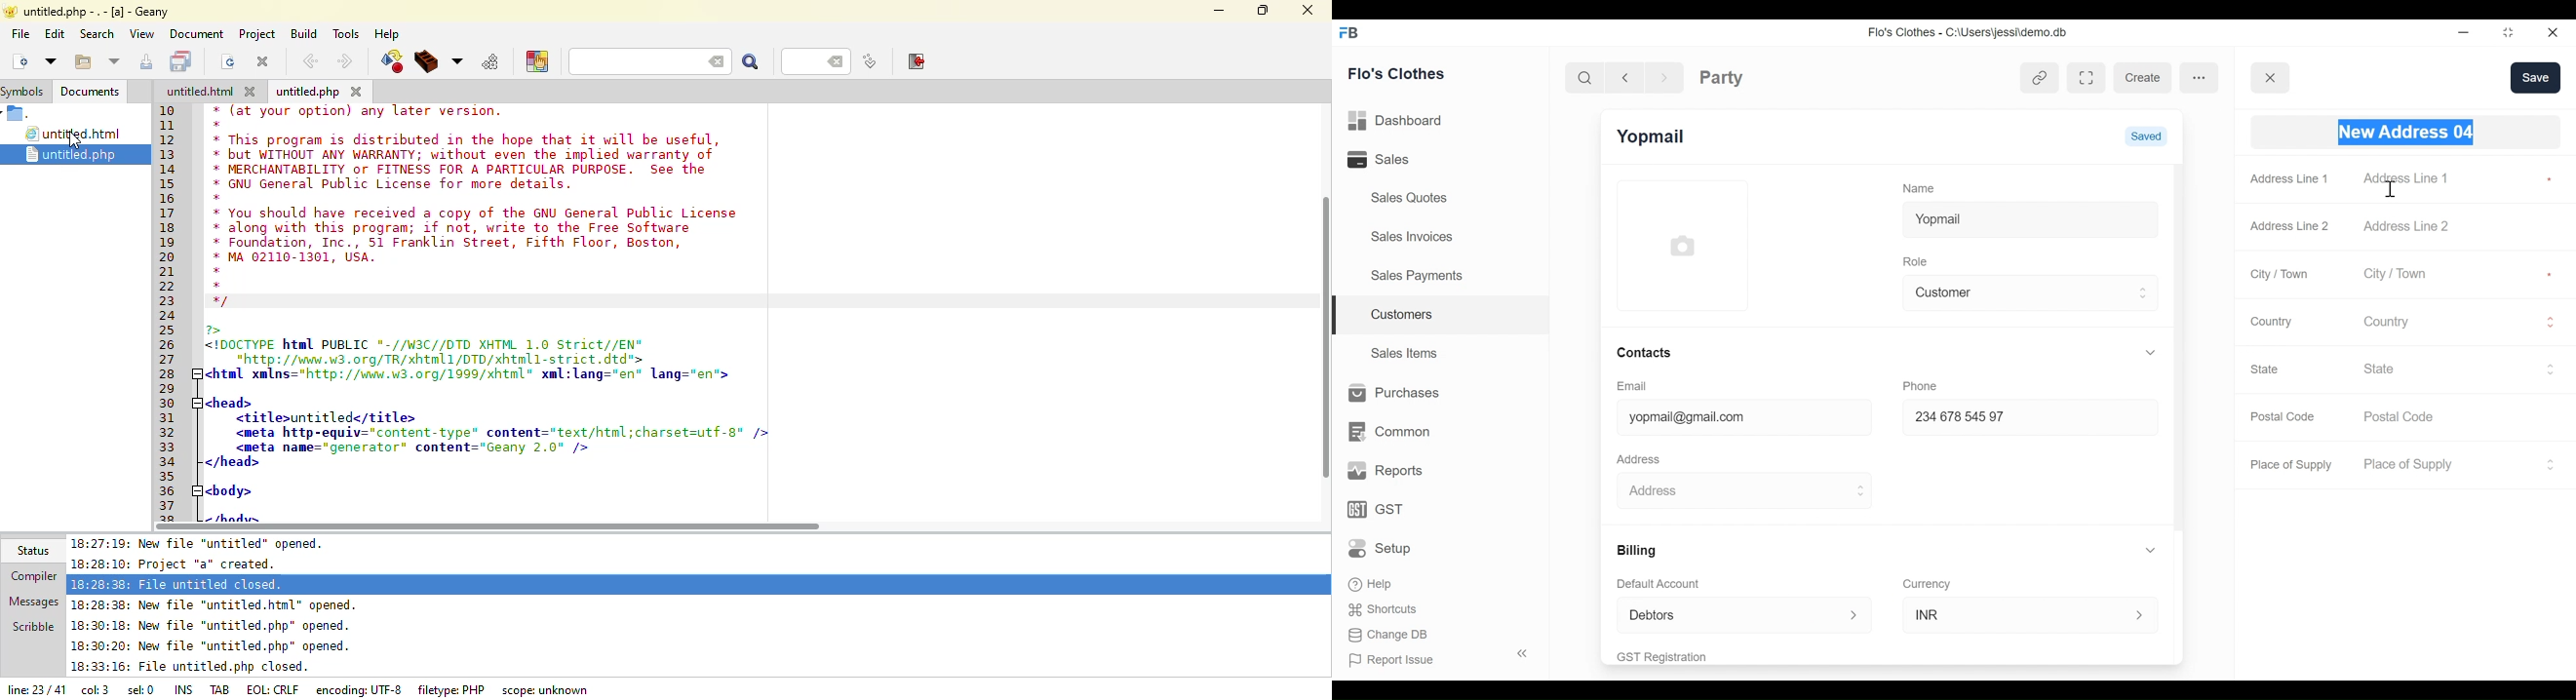 Image resolution: width=2576 pixels, height=700 pixels. I want to click on Help, so click(1372, 582).